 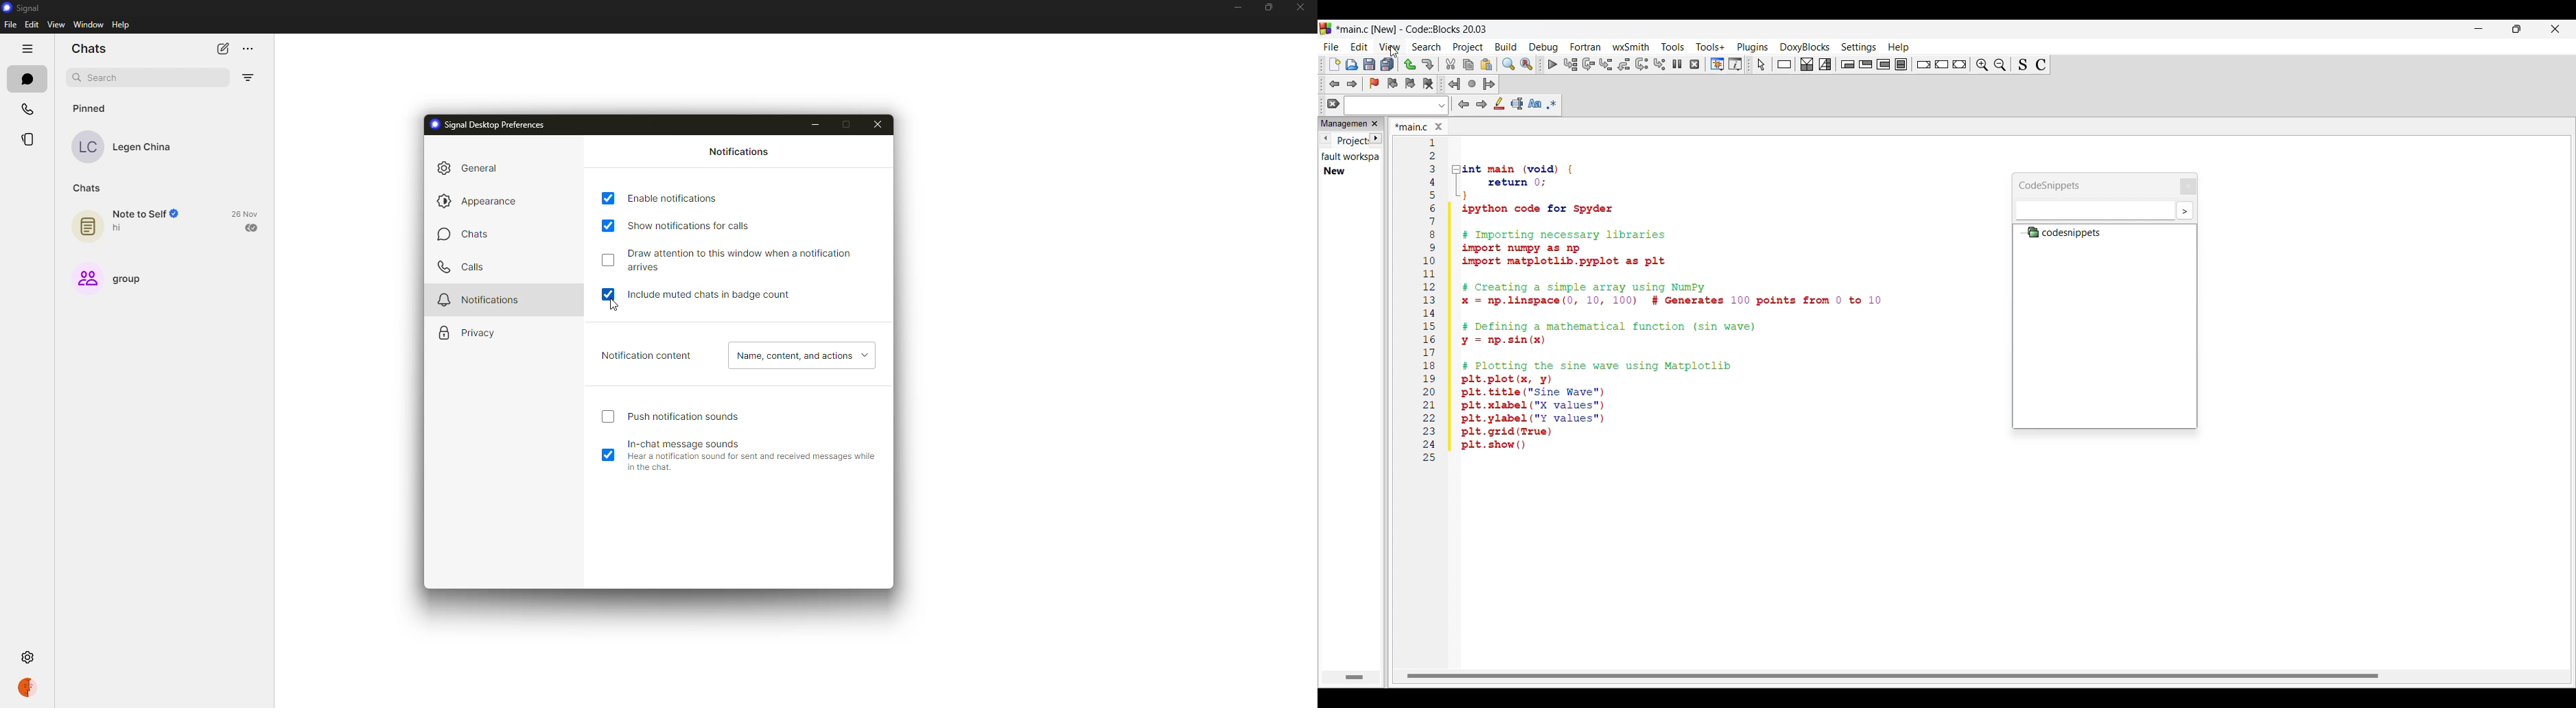 I want to click on Details of current tab, so click(x=1351, y=163).